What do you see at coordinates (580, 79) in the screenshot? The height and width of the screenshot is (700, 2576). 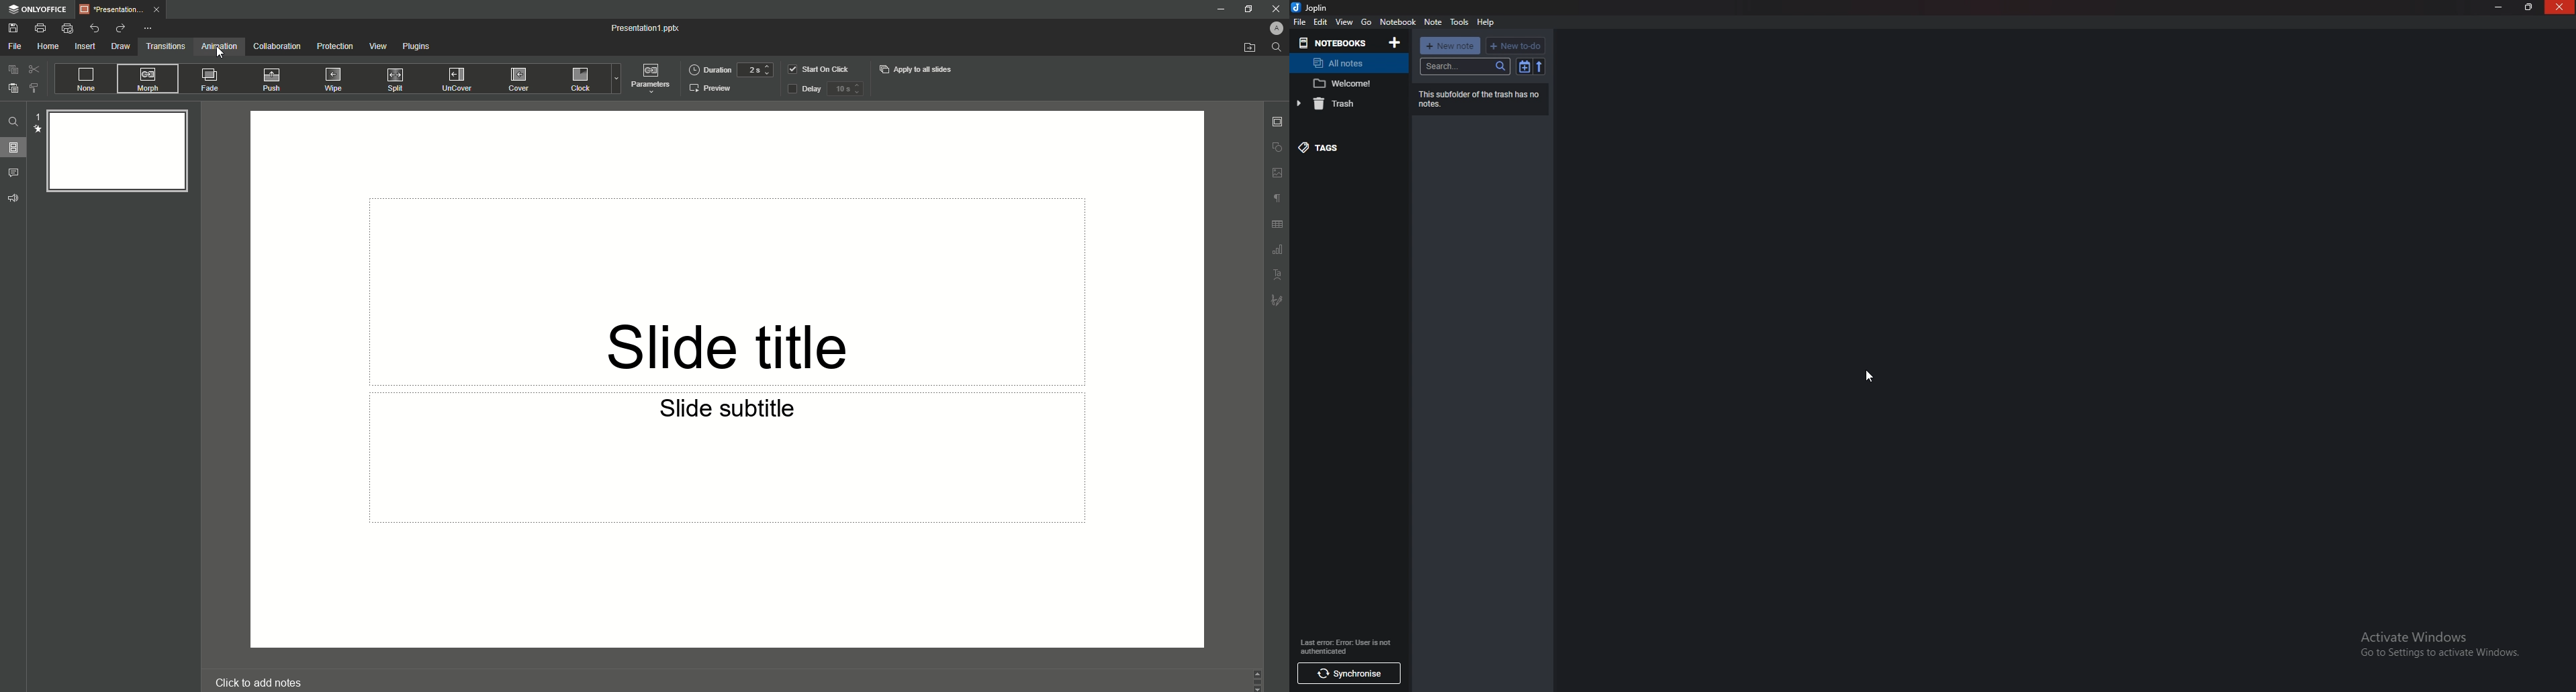 I see `Clock` at bounding box center [580, 79].